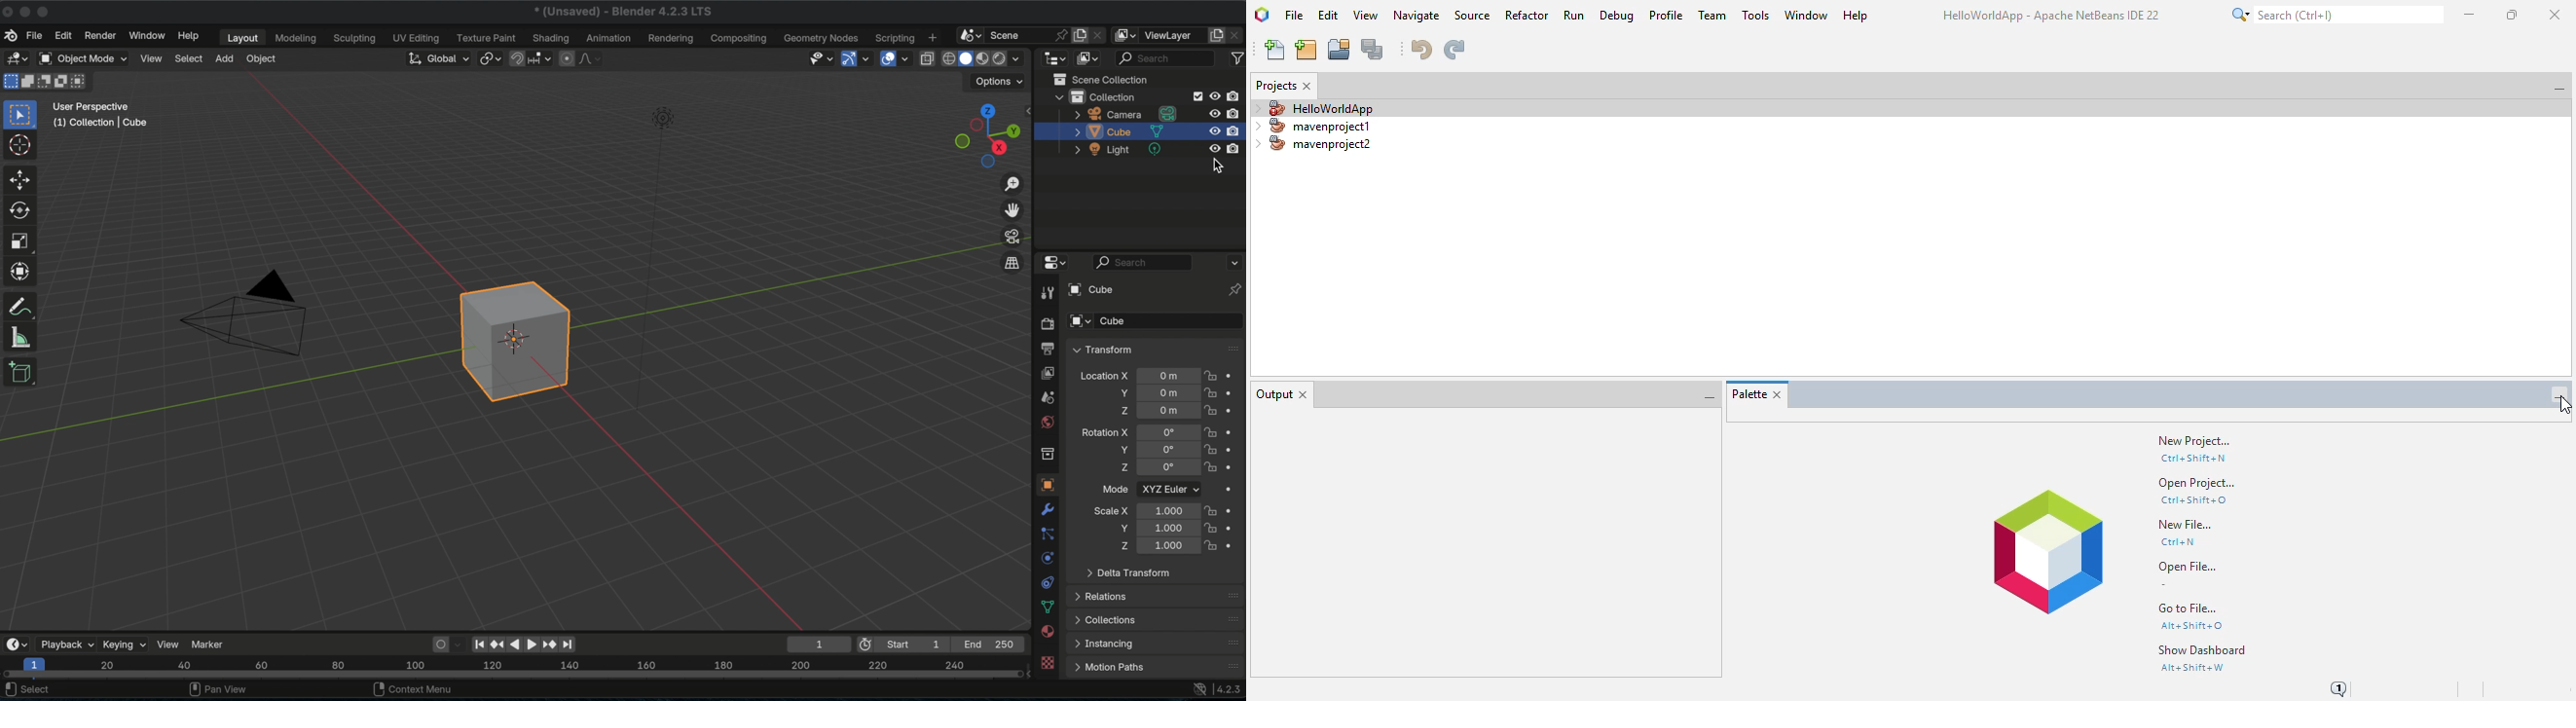 This screenshot has height=728, width=2576. What do you see at coordinates (1144, 262) in the screenshot?
I see `search` at bounding box center [1144, 262].